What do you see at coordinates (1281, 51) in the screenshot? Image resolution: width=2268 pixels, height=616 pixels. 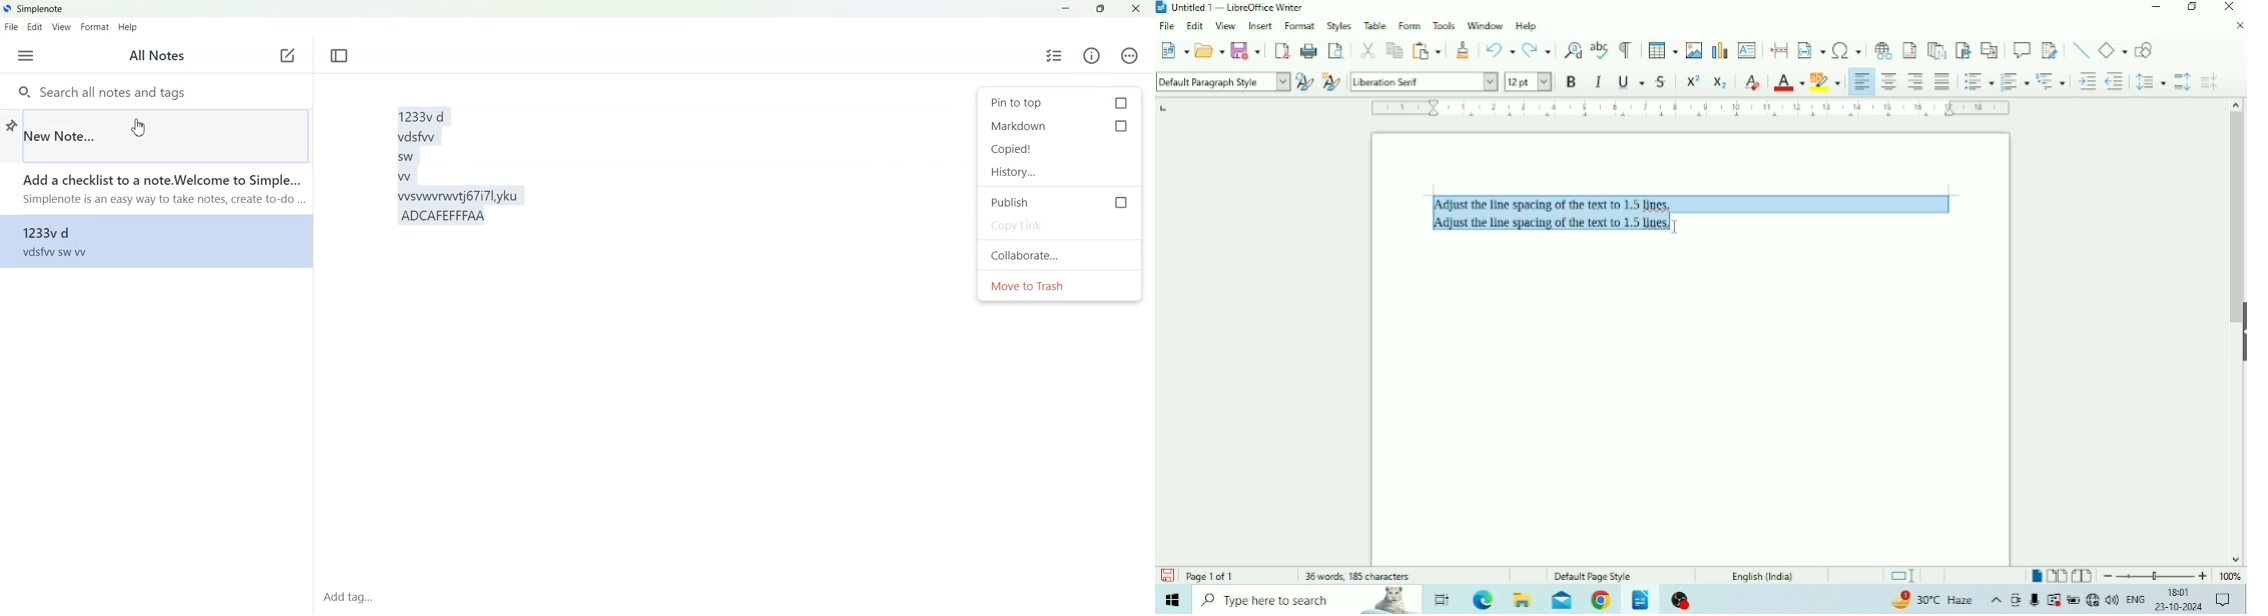 I see `Export as PDF` at bounding box center [1281, 51].